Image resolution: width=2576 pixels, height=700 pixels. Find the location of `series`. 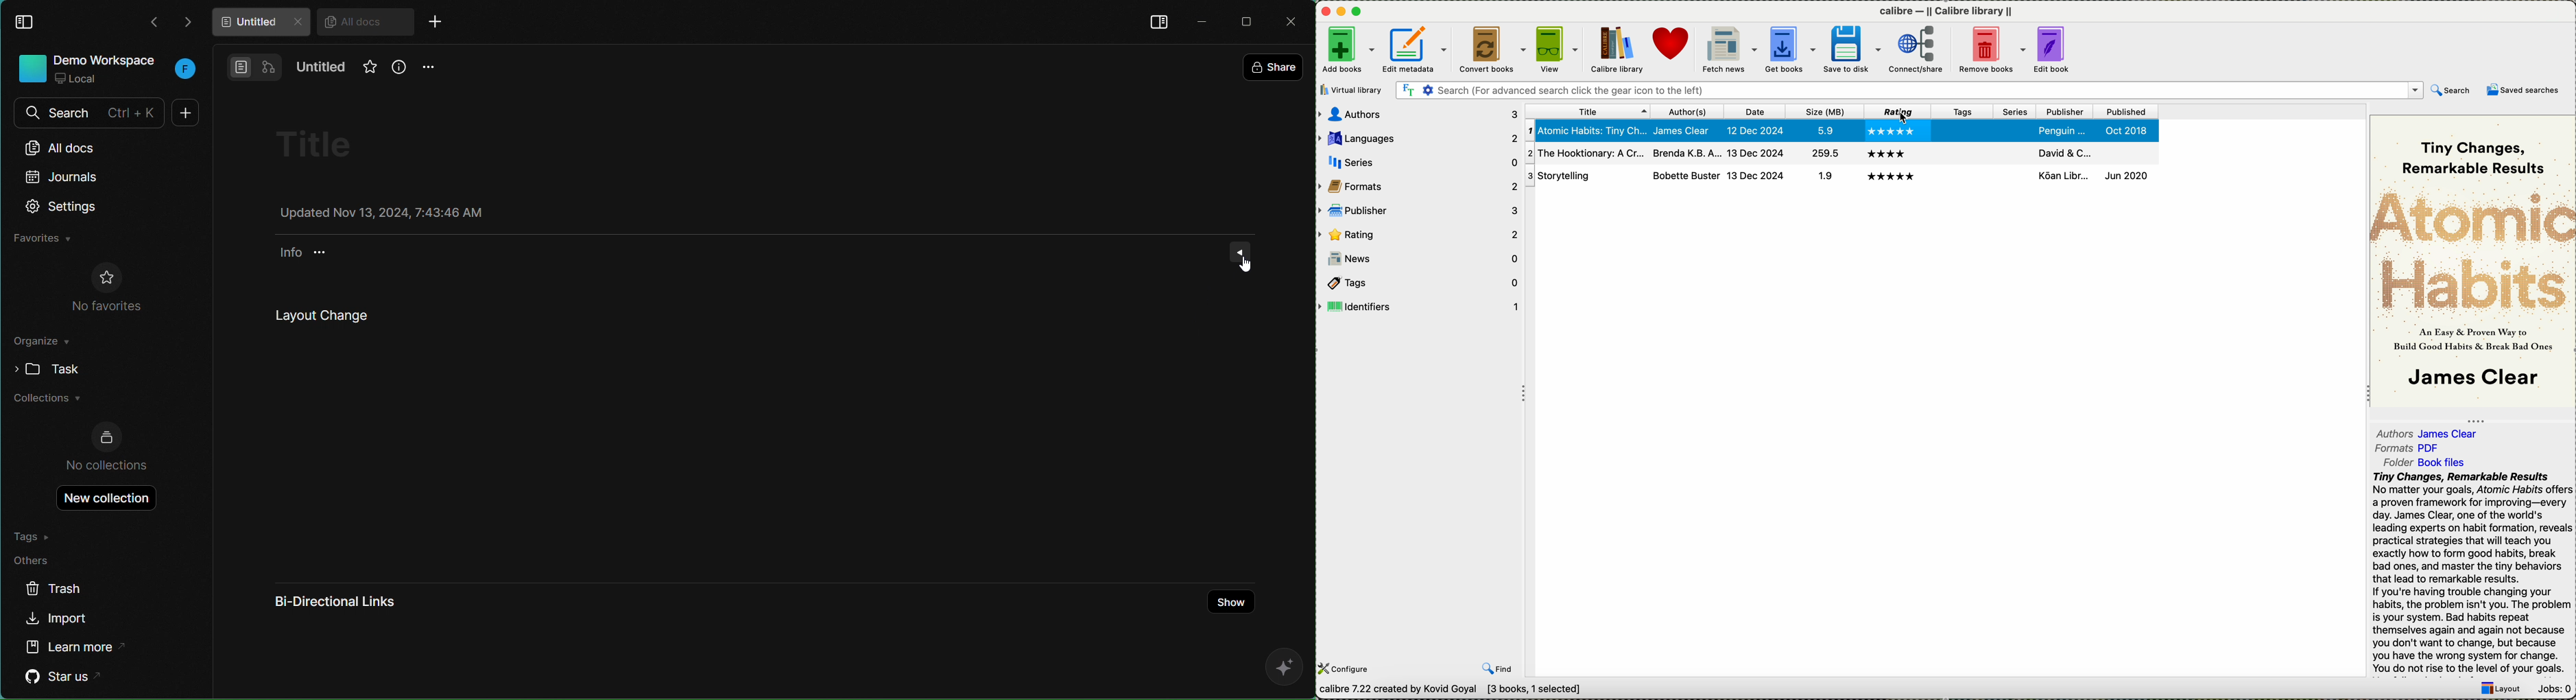

series is located at coordinates (2016, 151).